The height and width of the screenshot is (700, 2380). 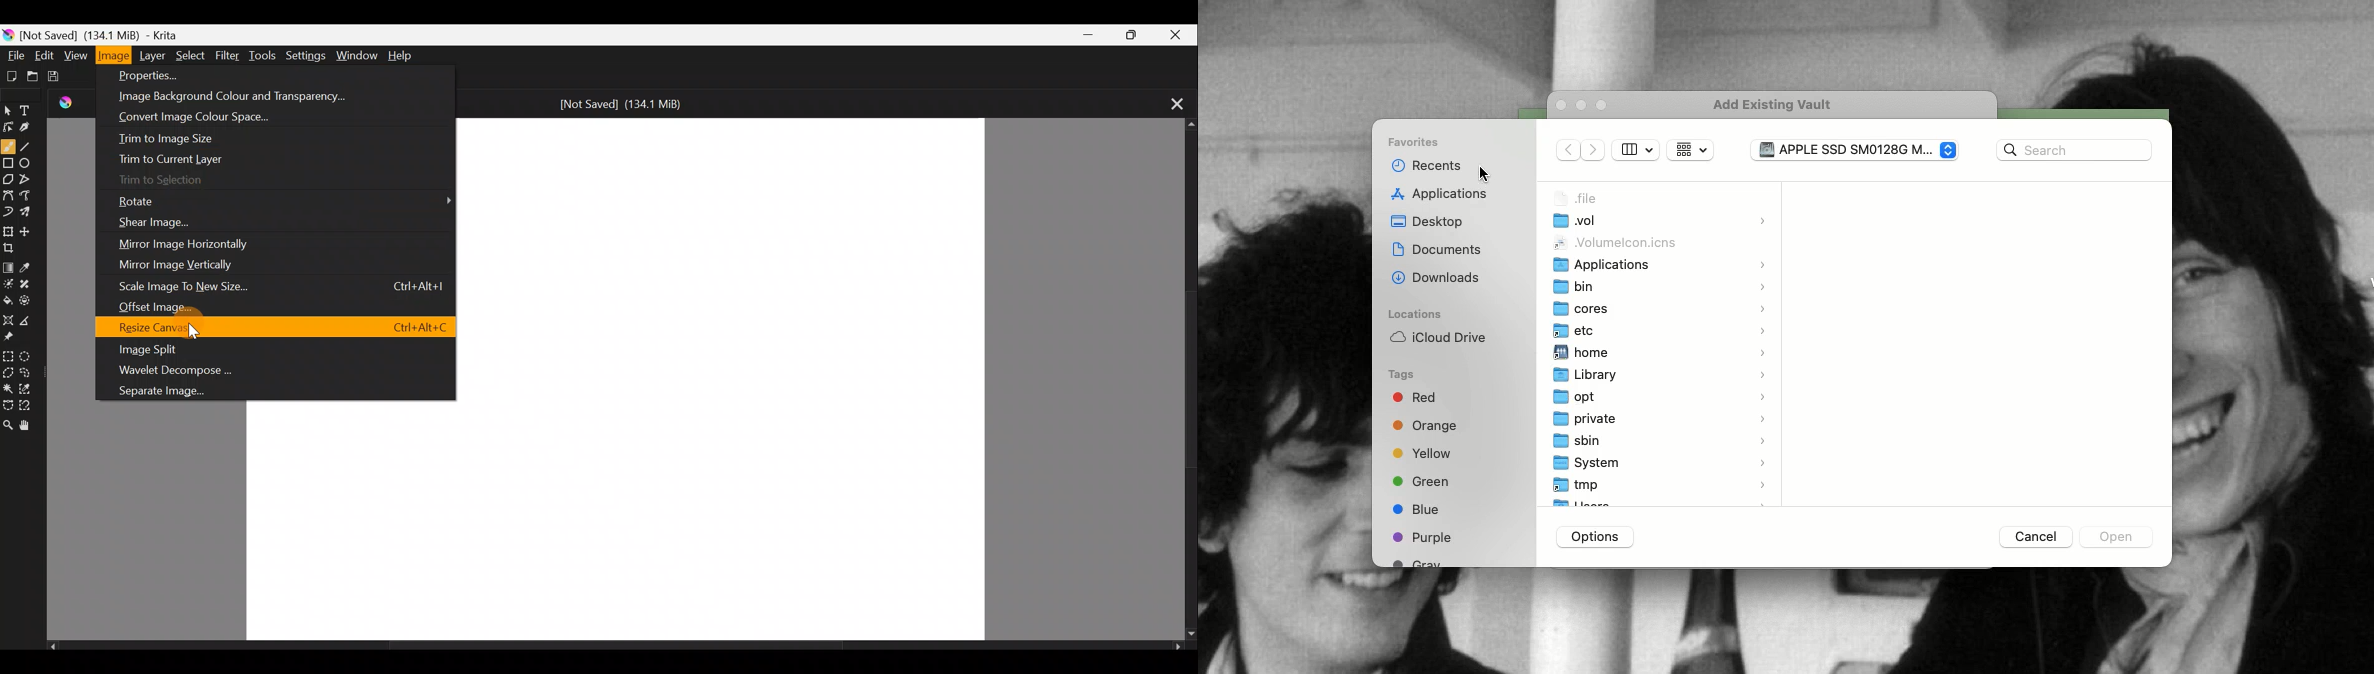 I want to click on Rectangular selection tool, so click(x=10, y=356).